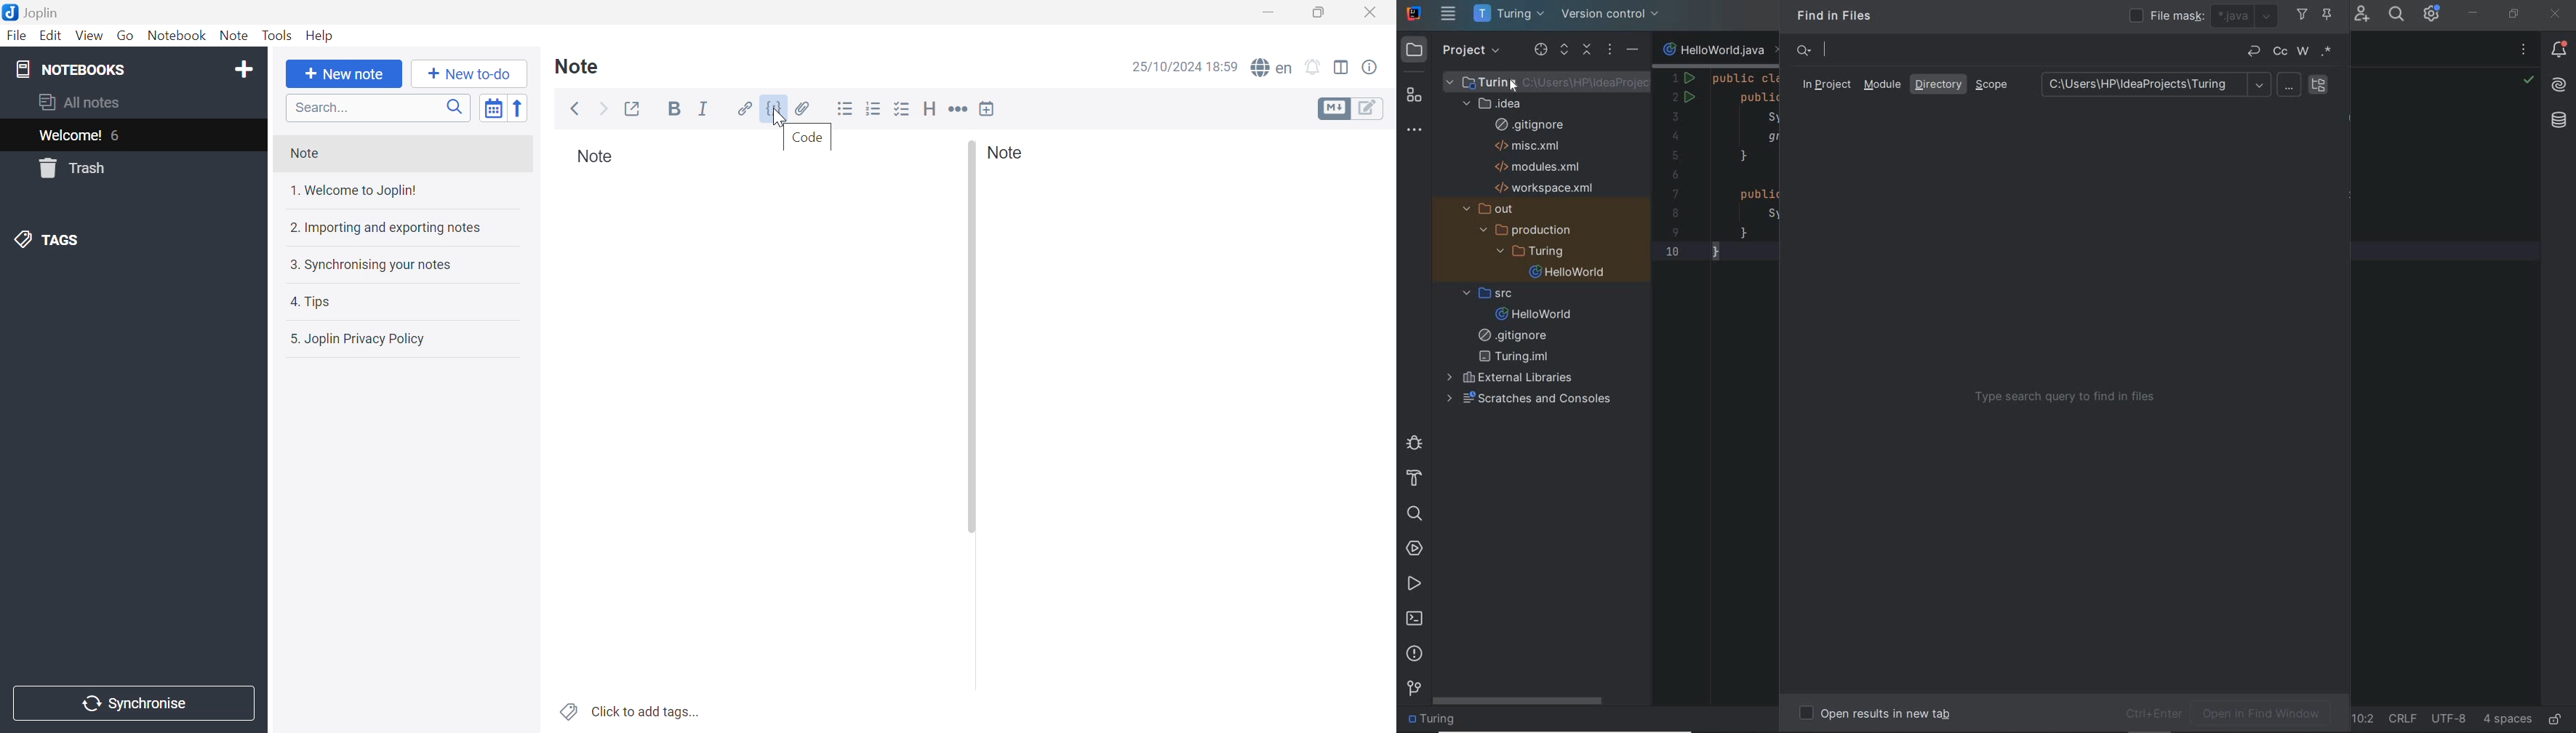 This screenshot has width=2576, height=756. I want to click on Bold, so click(674, 108).